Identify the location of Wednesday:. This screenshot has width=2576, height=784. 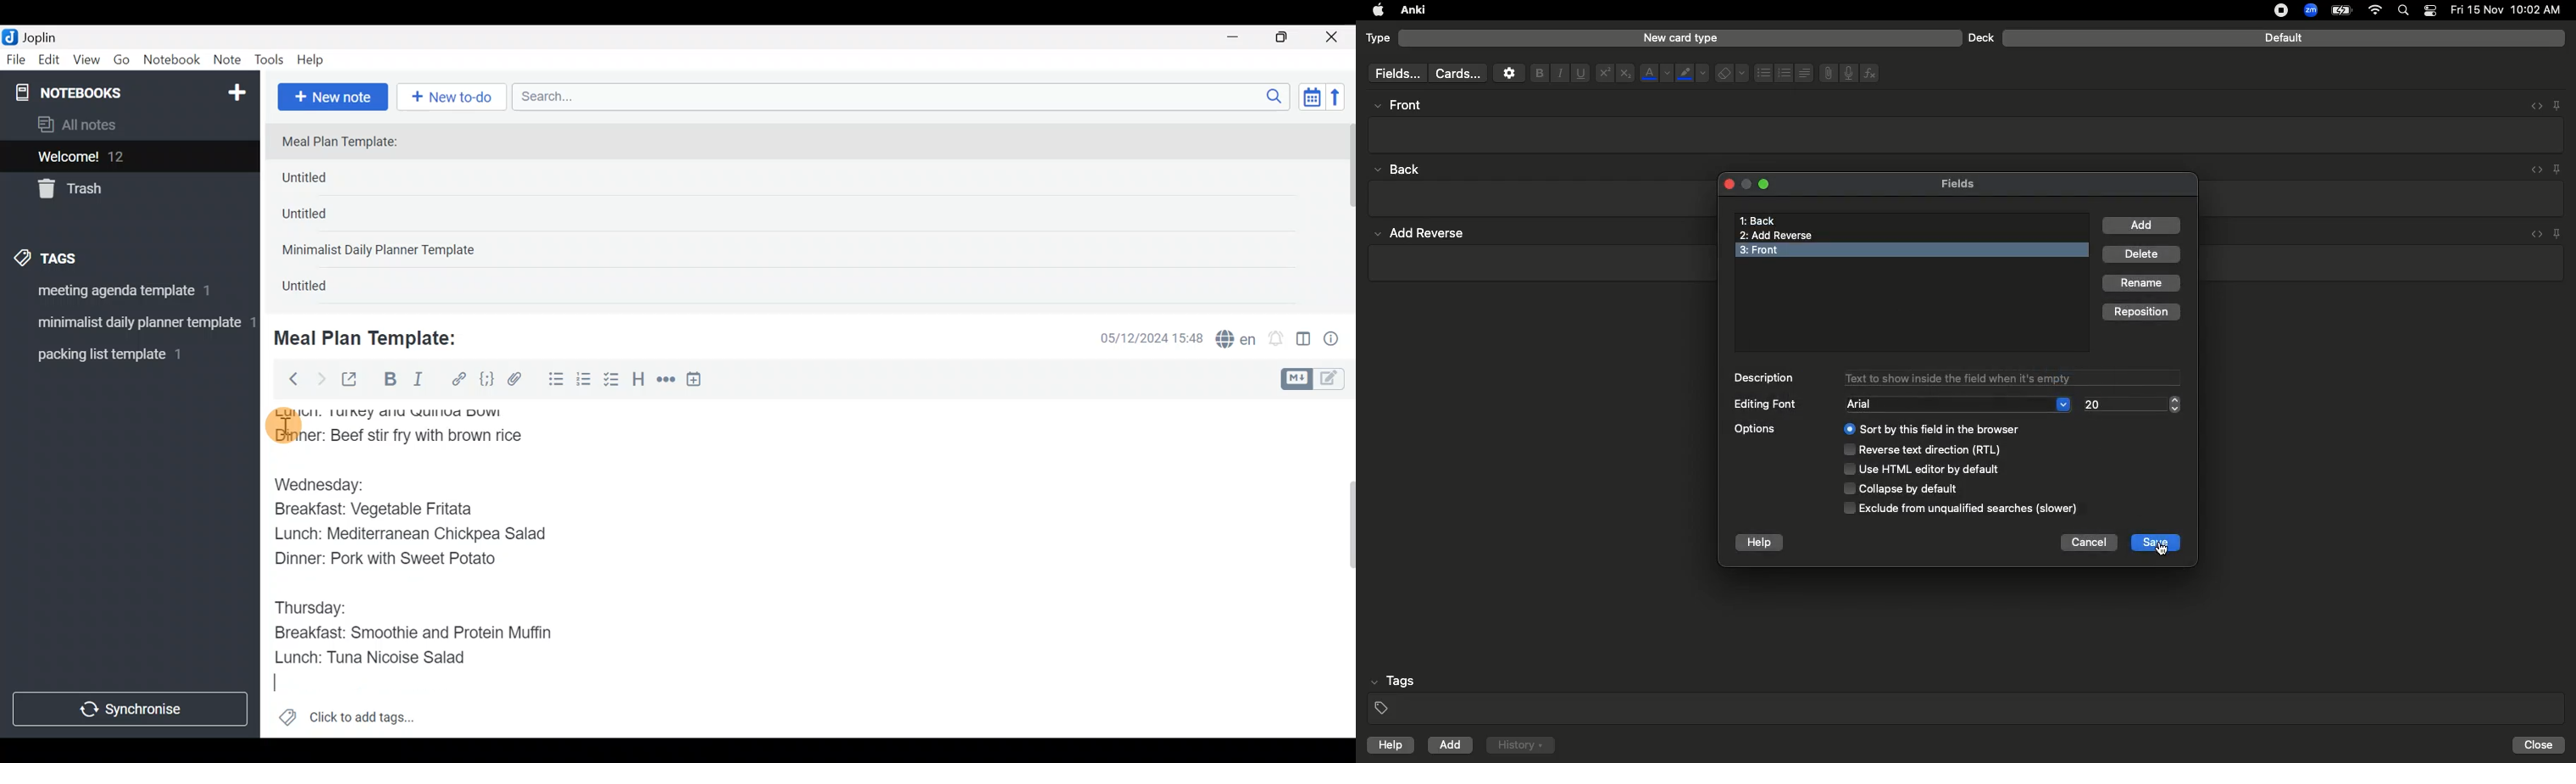
(326, 483).